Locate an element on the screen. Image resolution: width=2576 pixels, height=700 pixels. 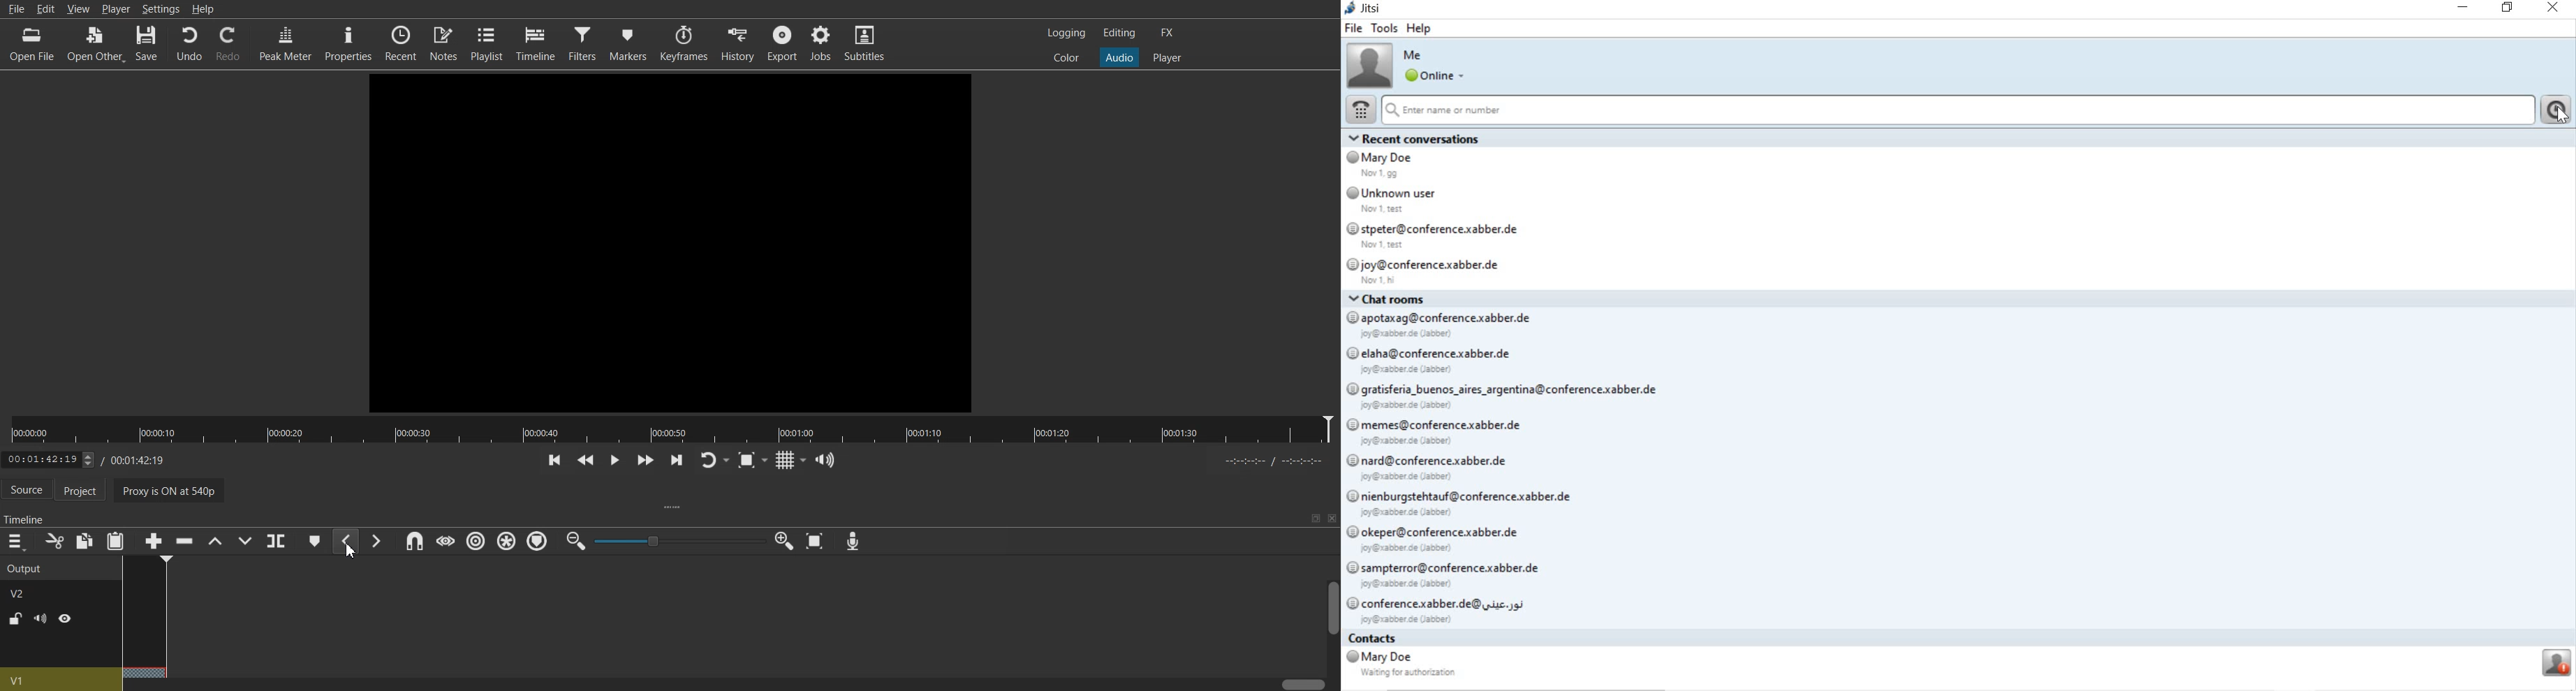
Switch to the effect layout is located at coordinates (1170, 33).